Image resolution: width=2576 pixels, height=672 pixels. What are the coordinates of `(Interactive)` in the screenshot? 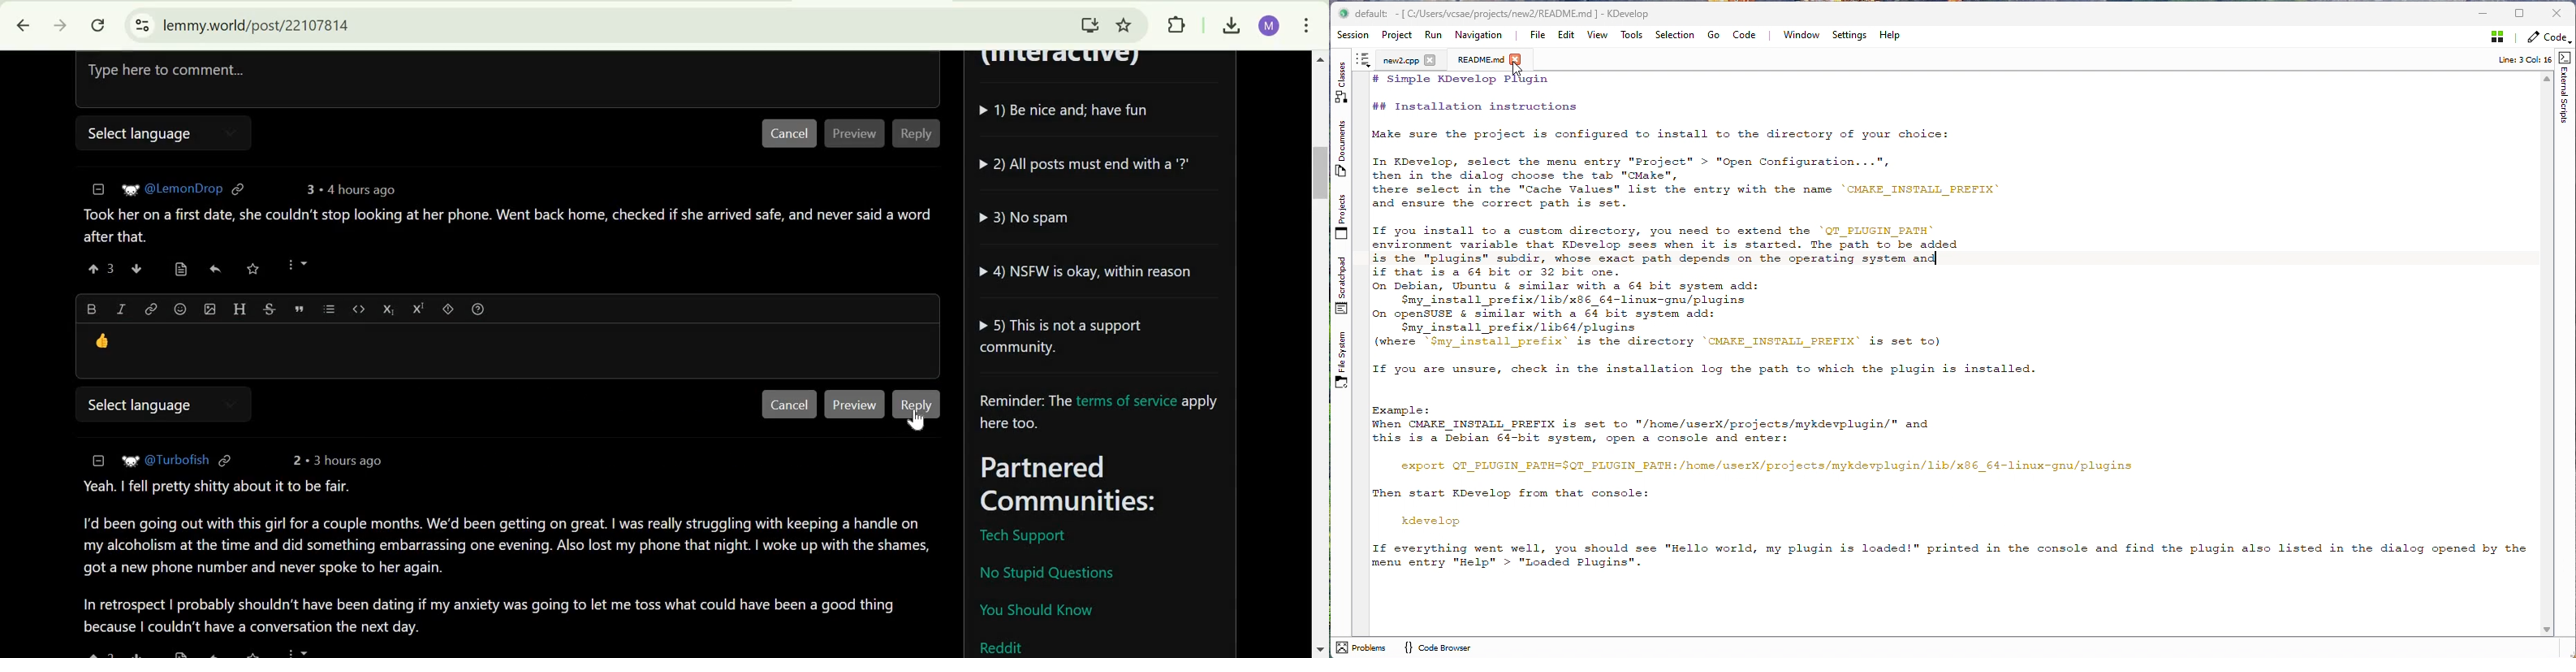 It's located at (1067, 63).